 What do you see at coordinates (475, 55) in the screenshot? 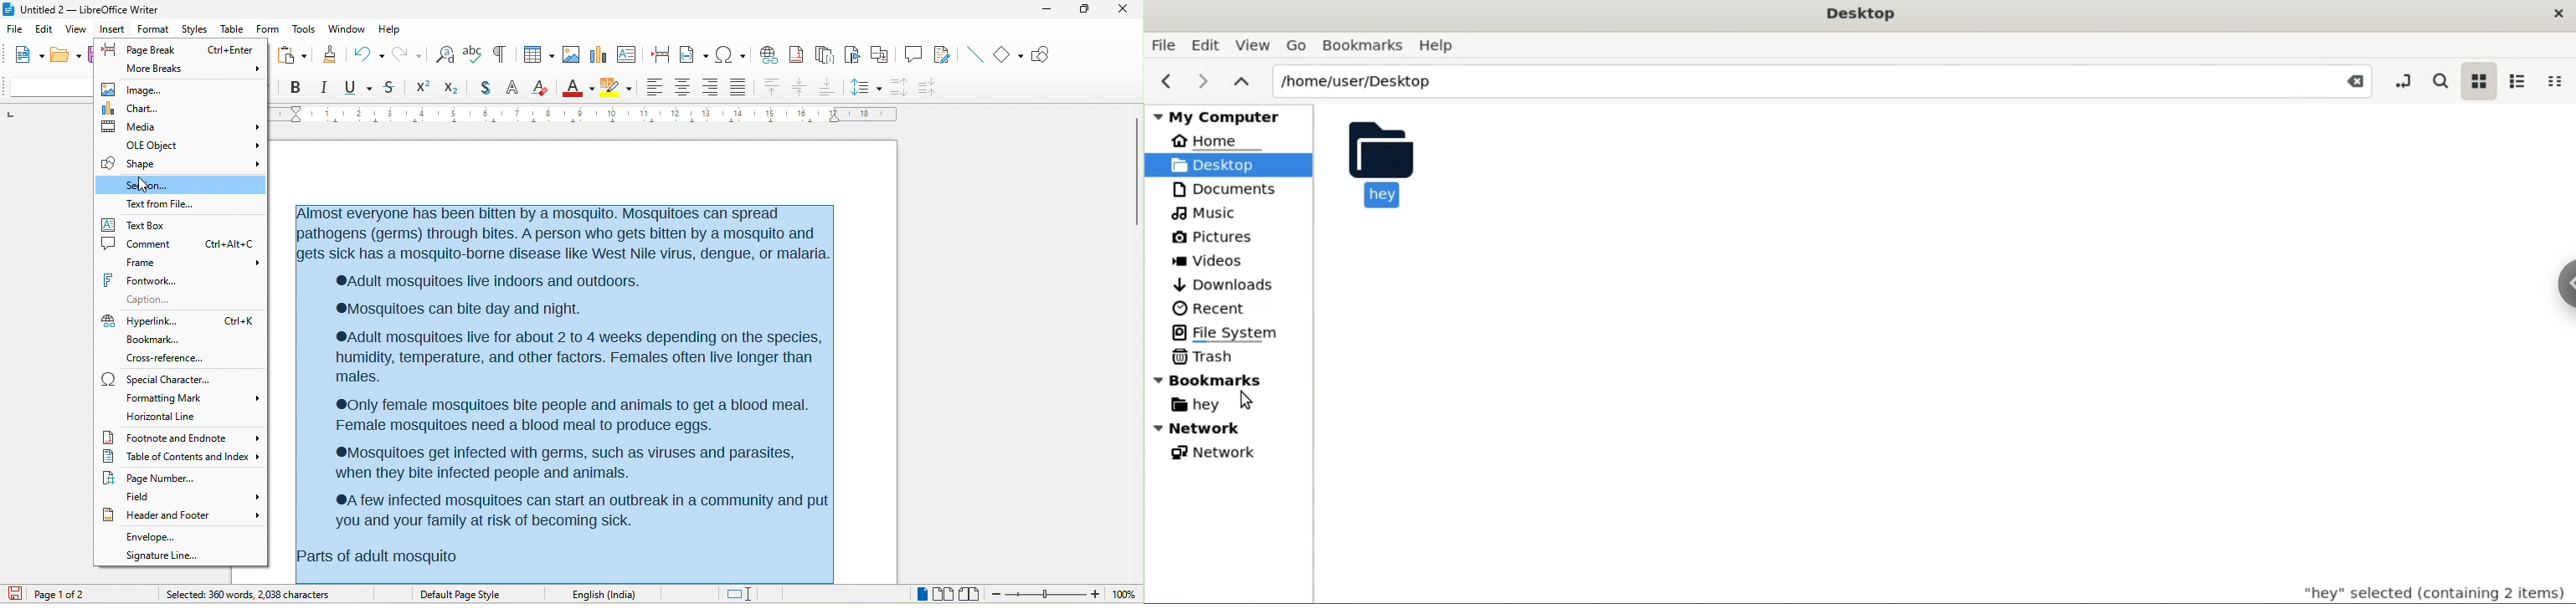
I see `spelling` at bounding box center [475, 55].